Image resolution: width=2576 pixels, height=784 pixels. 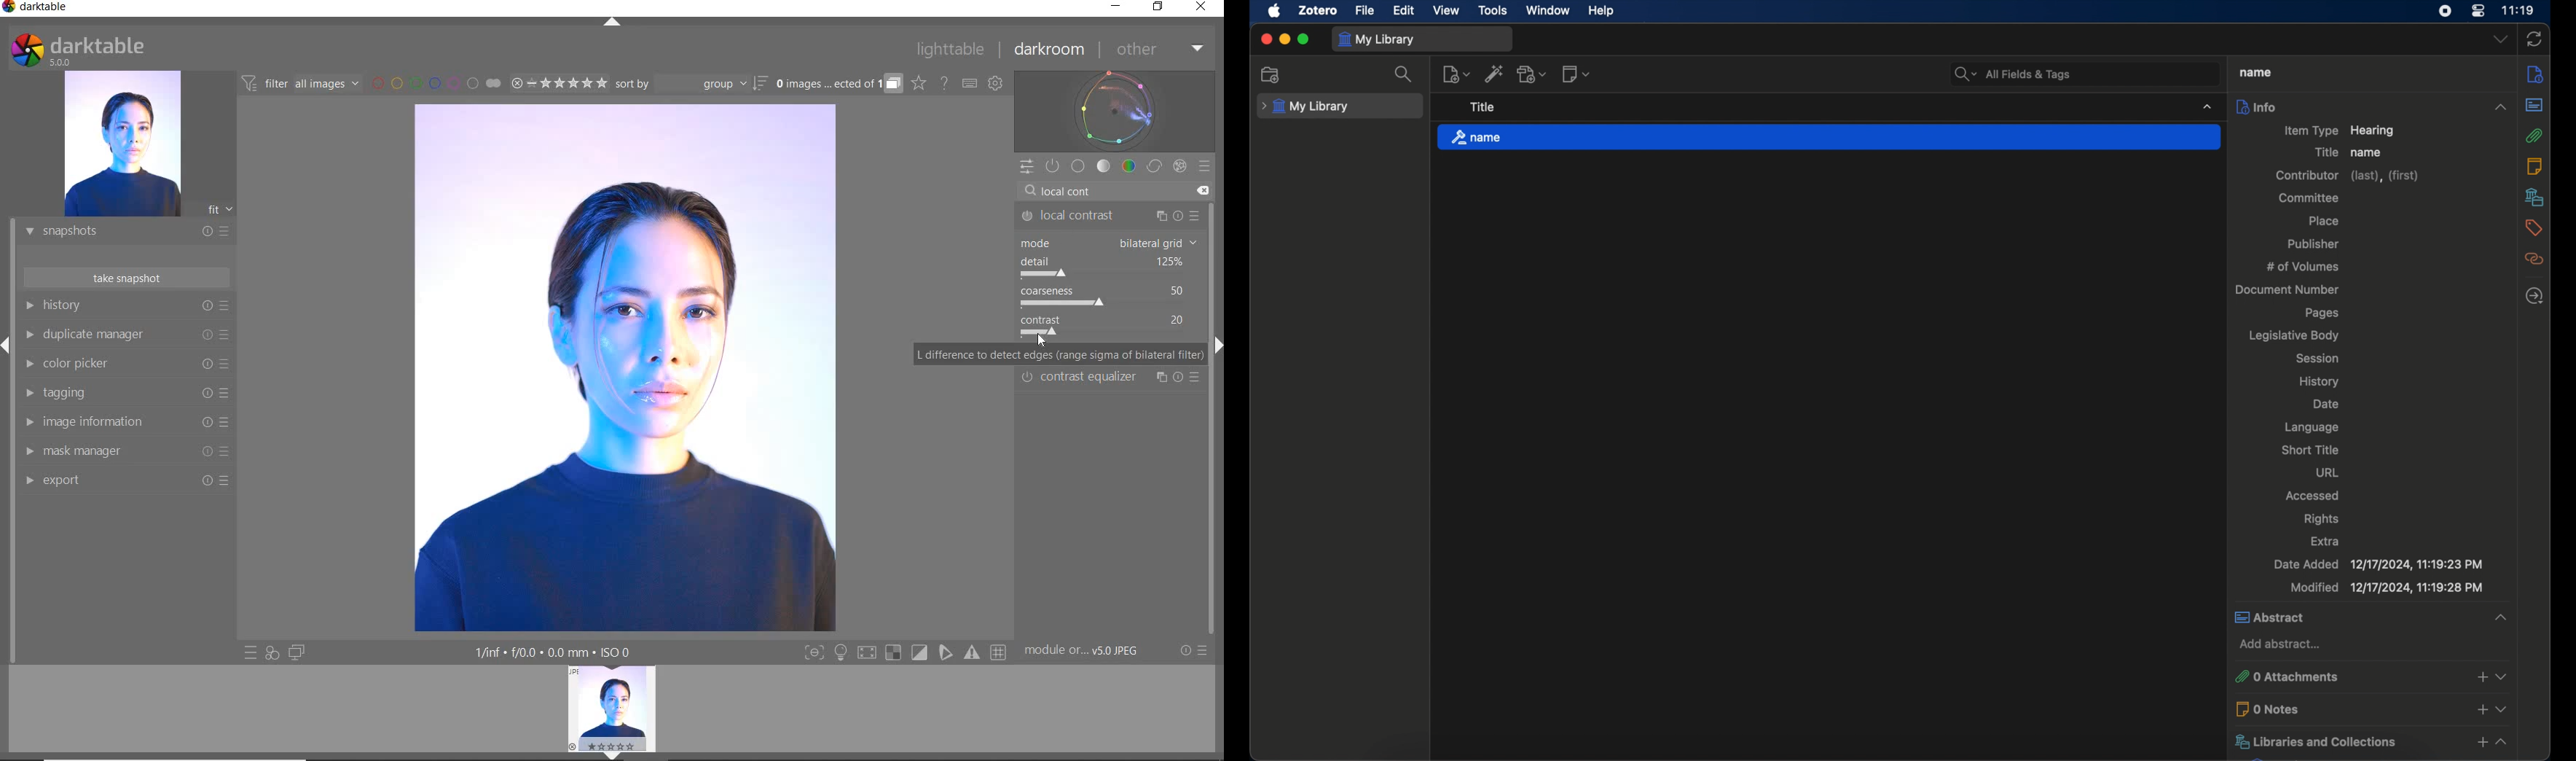 I want to click on my library, so click(x=1305, y=106).